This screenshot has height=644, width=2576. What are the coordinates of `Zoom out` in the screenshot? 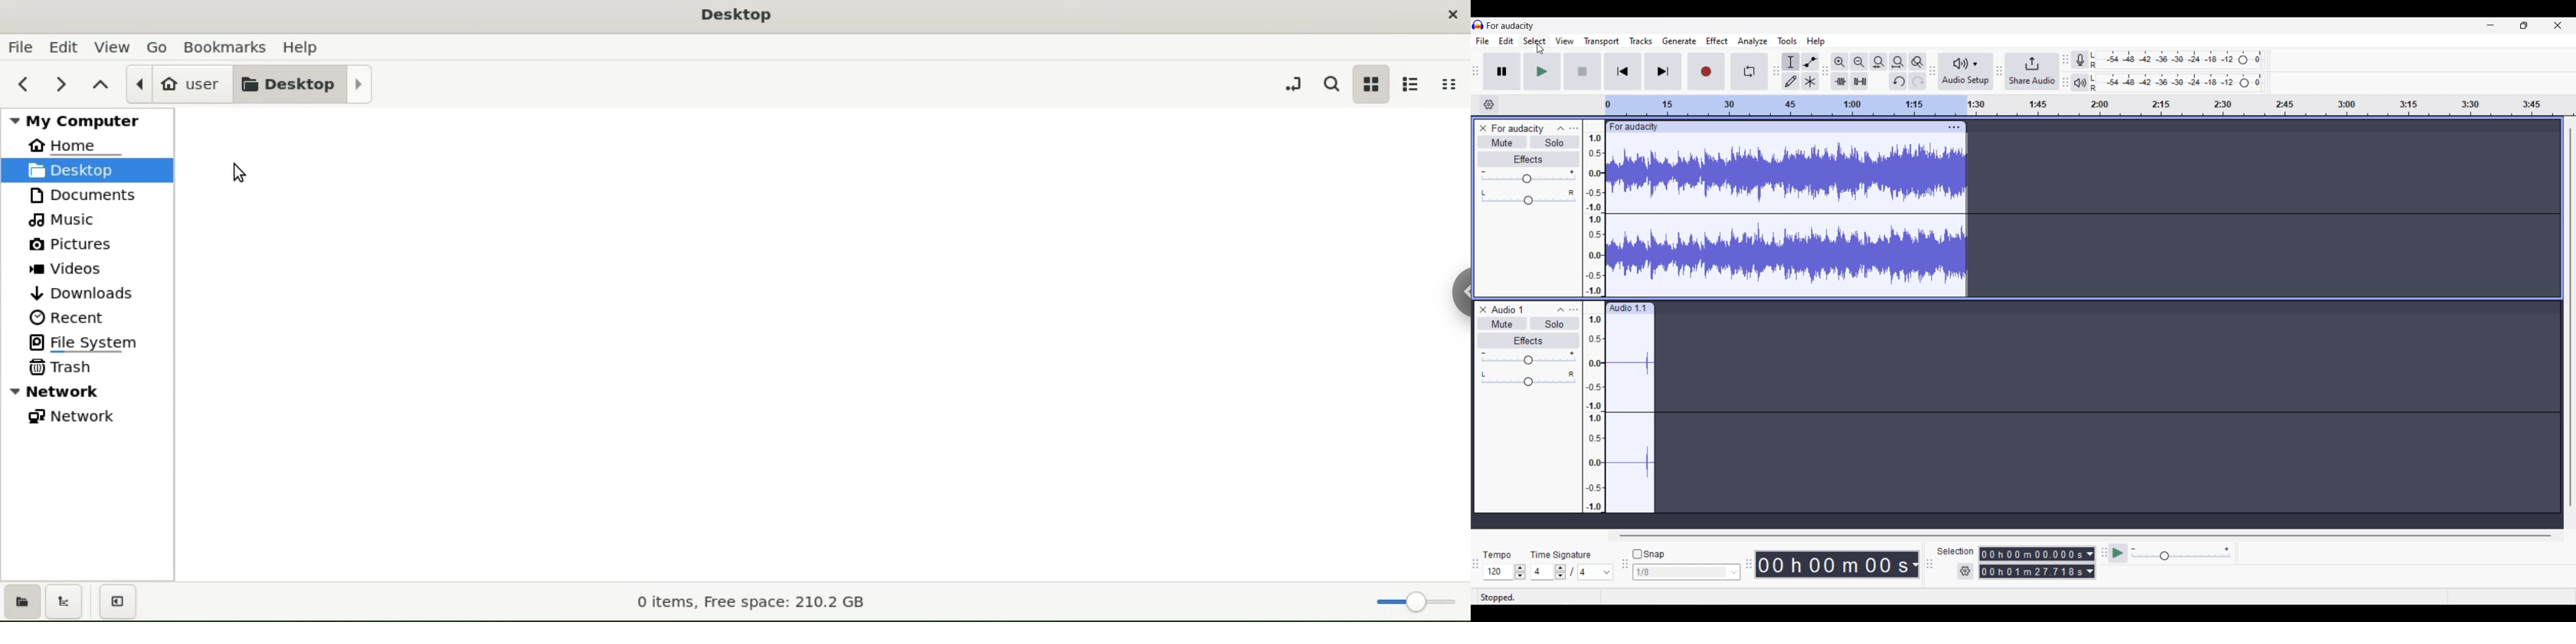 It's located at (1859, 62).